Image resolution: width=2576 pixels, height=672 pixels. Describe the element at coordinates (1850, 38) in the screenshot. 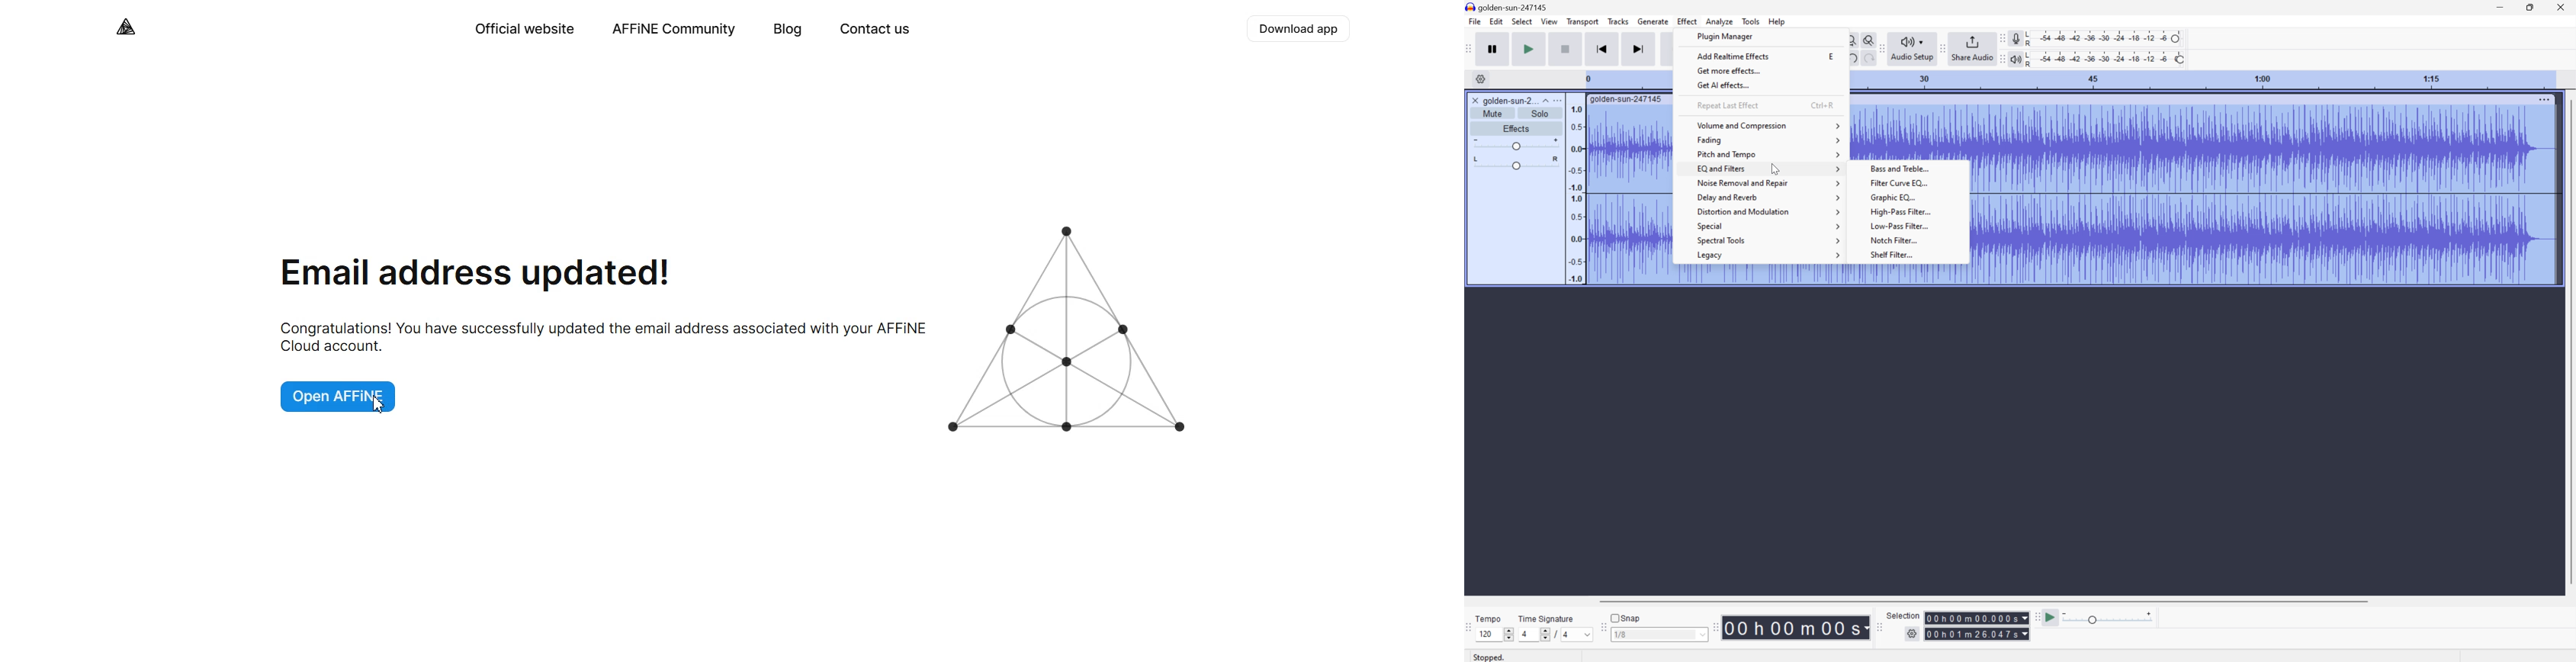

I see `Fit project to width` at that location.